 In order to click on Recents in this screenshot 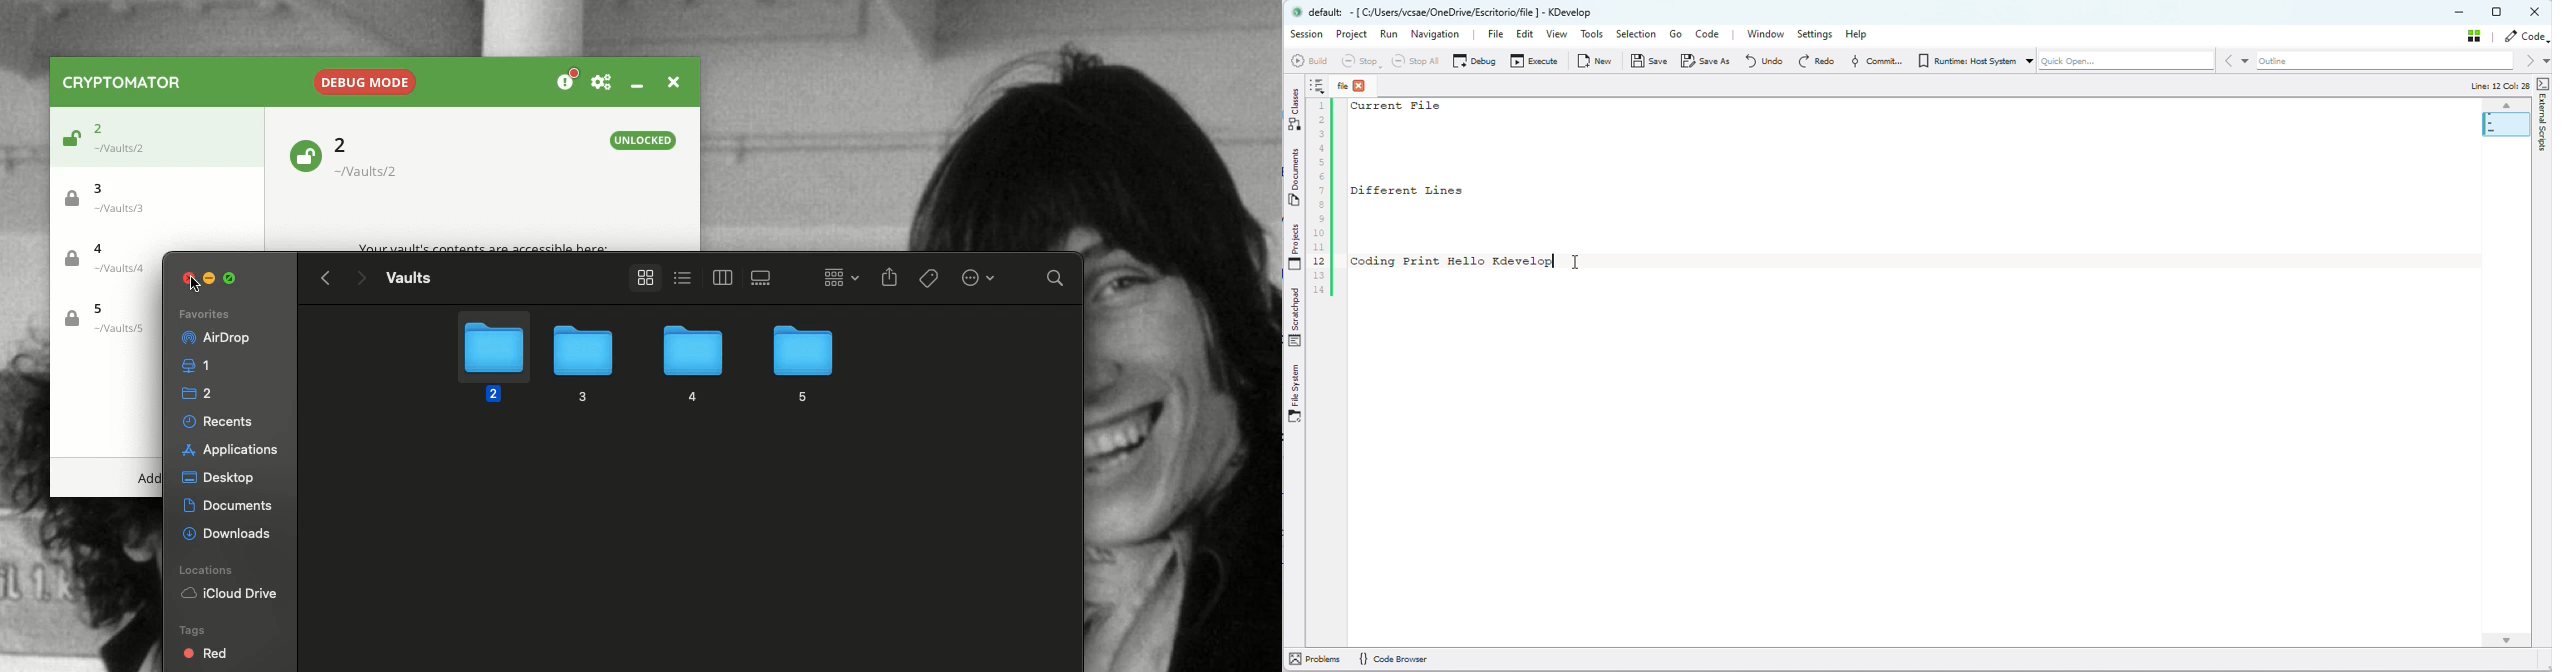, I will do `click(221, 393)`.